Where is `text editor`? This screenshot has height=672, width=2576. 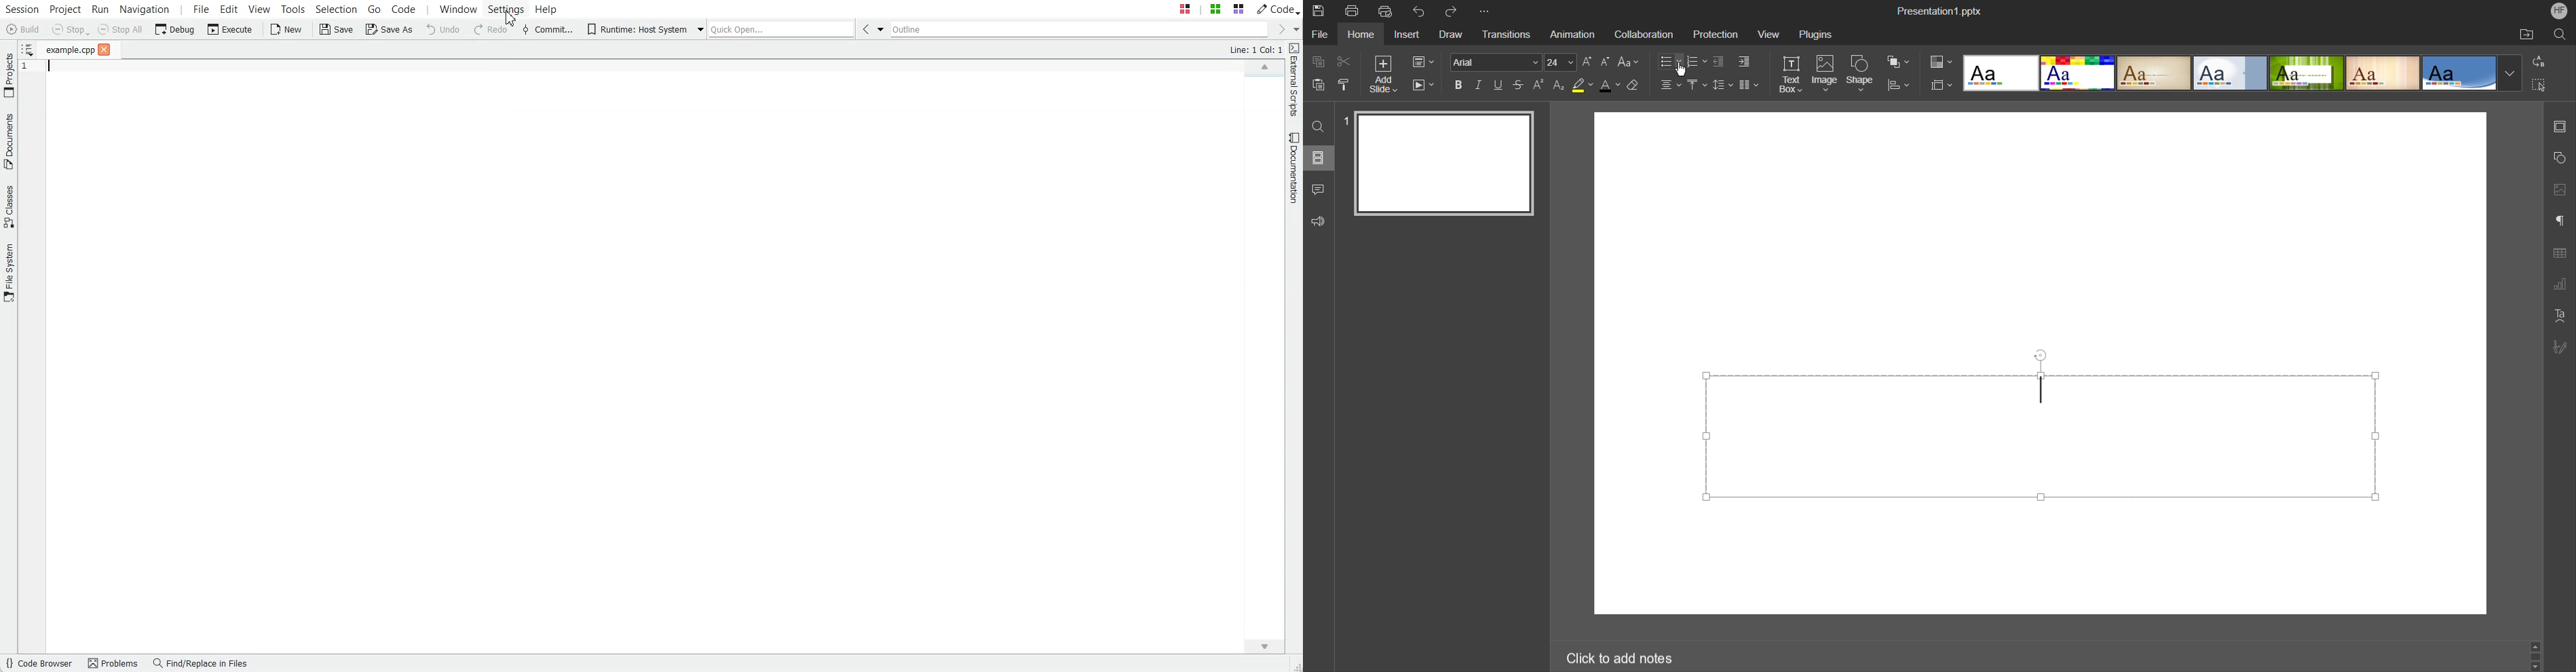 text editor is located at coordinates (2042, 436).